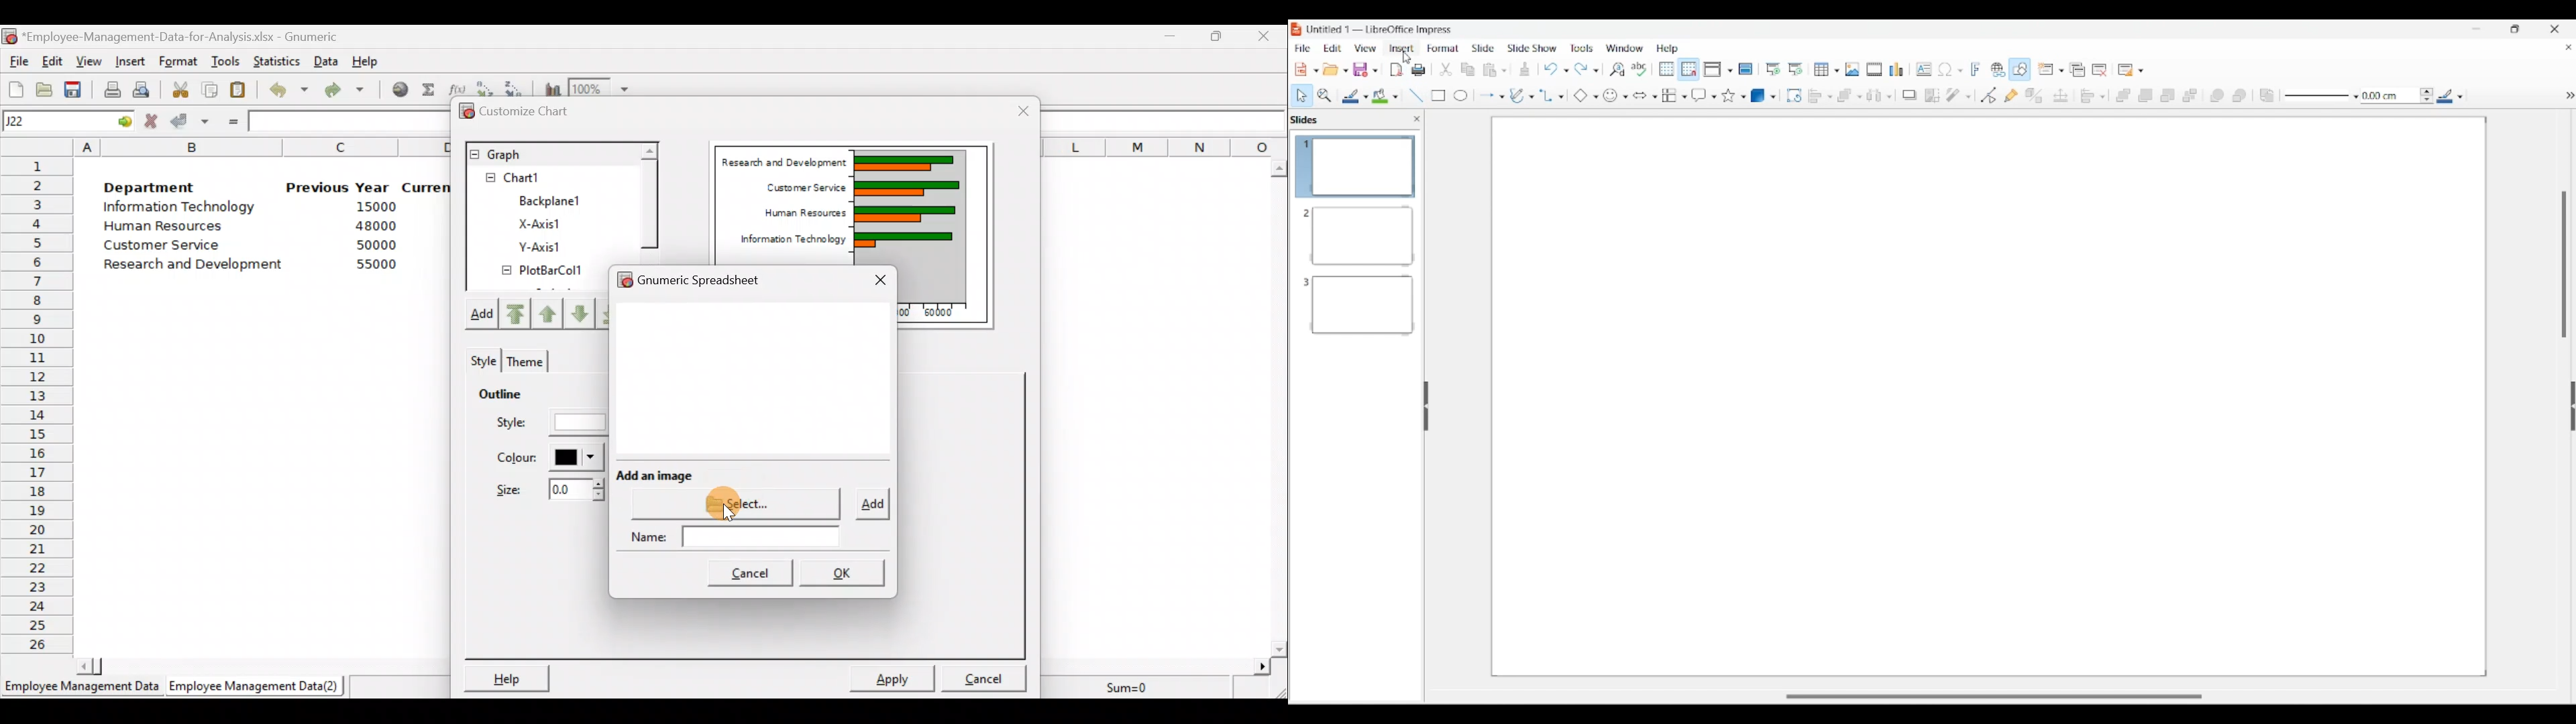 The height and width of the screenshot is (728, 2576). Describe the element at coordinates (1719, 69) in the screenshot. I see `Display view options` at that location.